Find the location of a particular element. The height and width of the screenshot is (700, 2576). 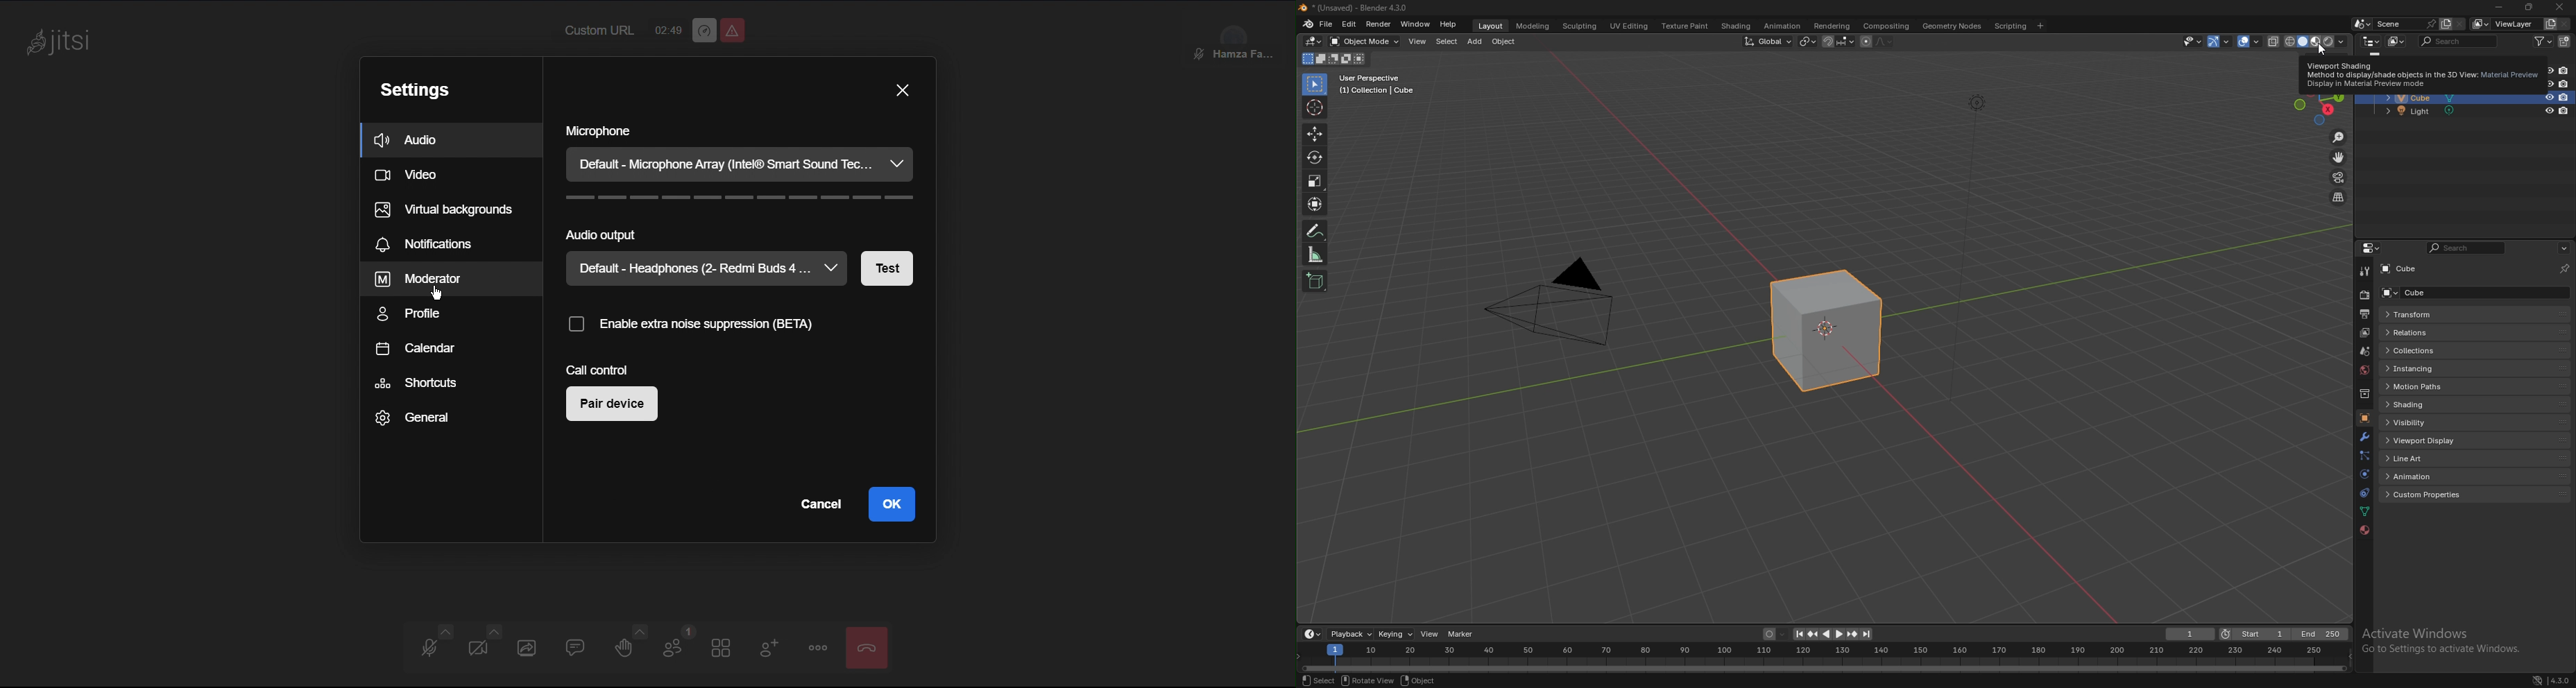

browse scene is located at coordinates (2363, 23).